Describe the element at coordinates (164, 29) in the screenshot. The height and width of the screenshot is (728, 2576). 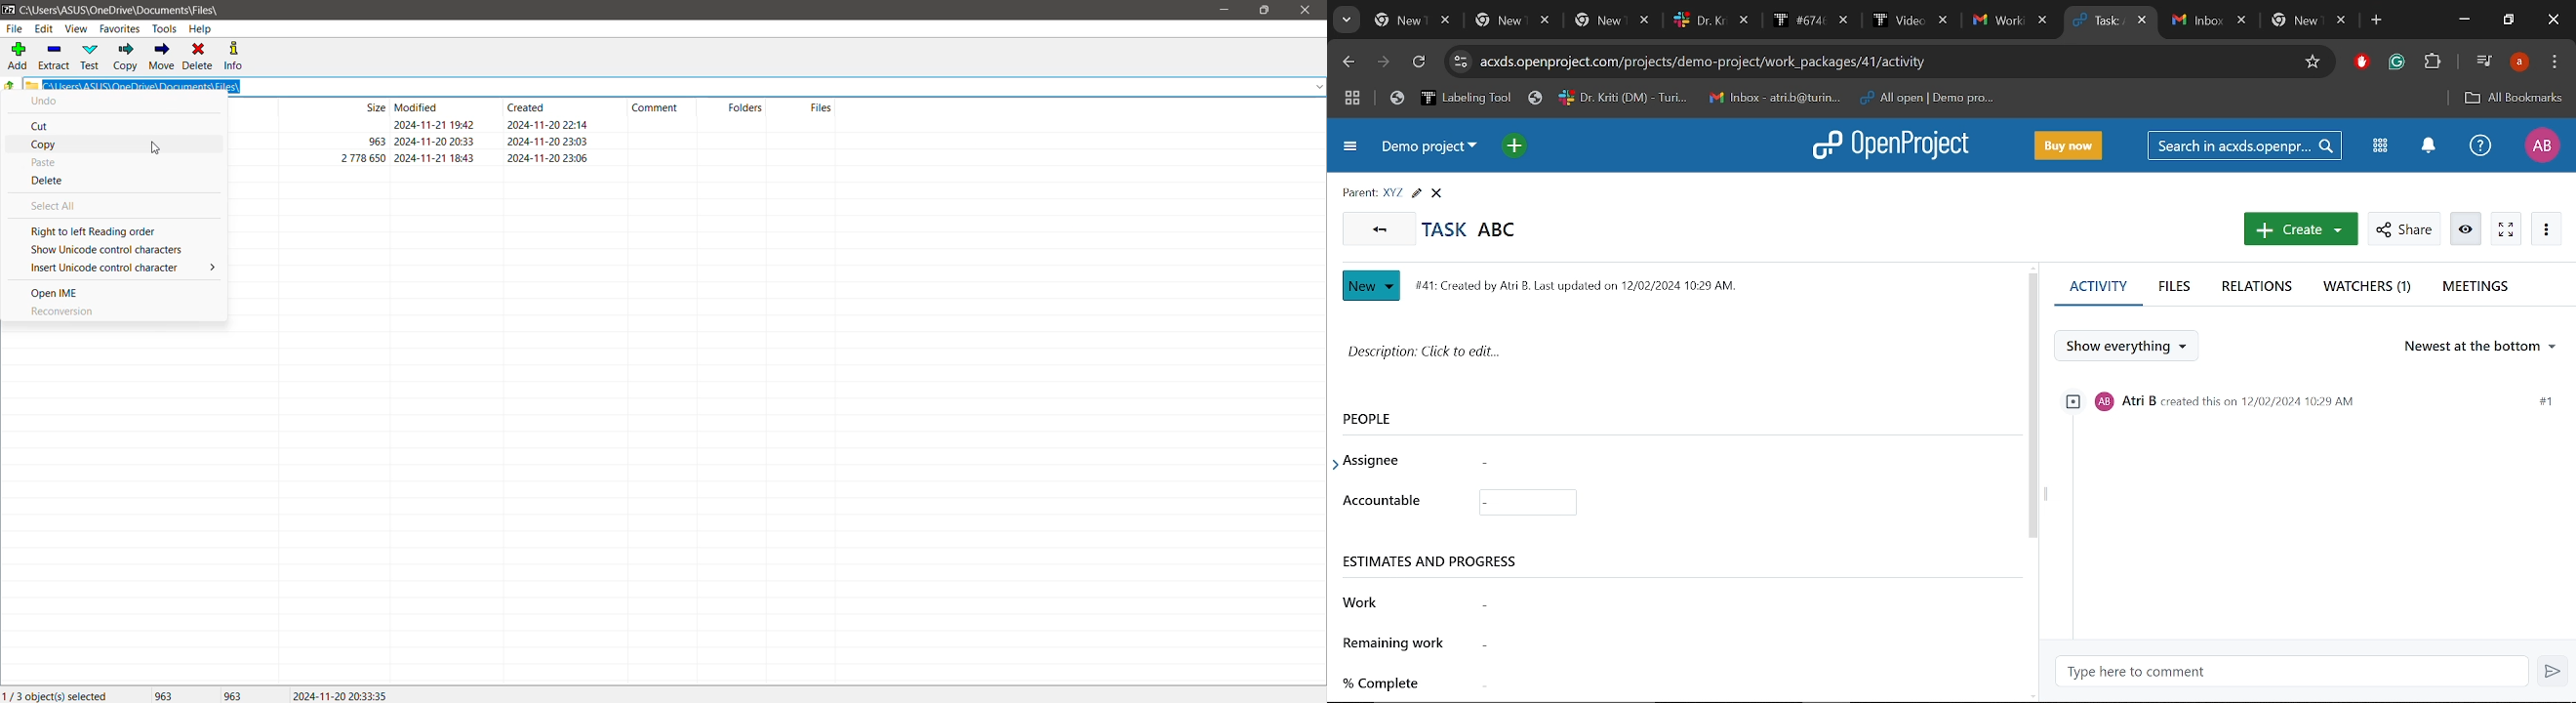
I see `Tools` at that location.